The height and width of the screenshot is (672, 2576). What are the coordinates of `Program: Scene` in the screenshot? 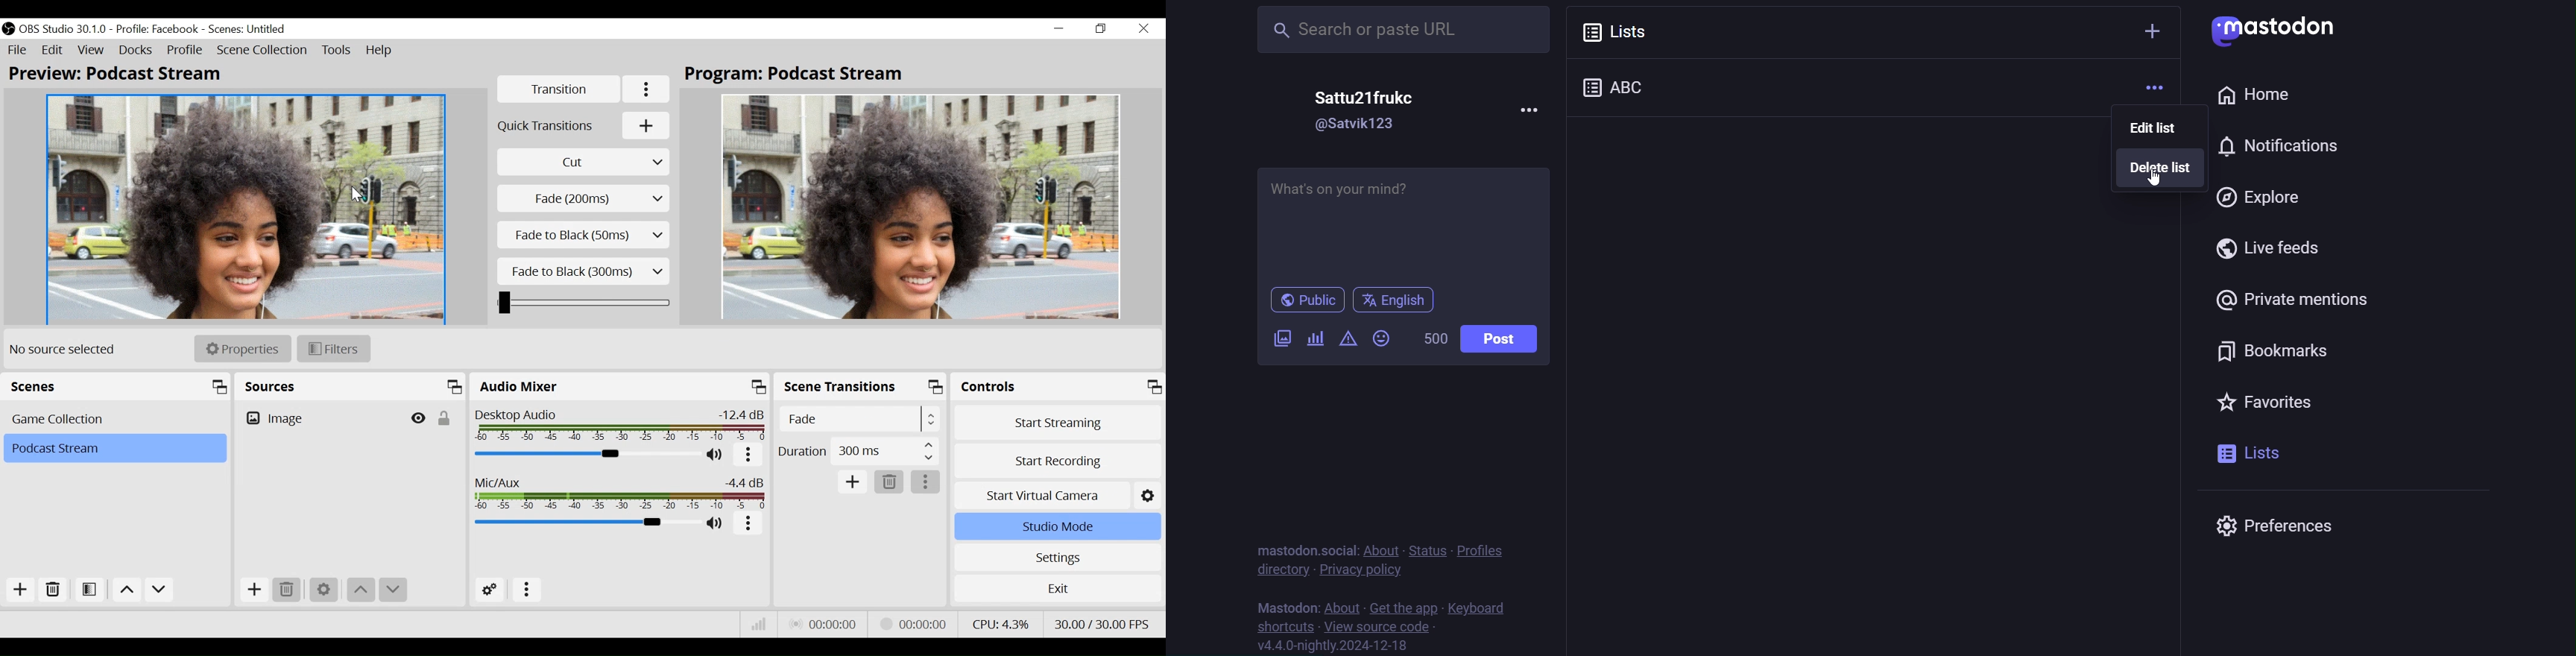 It's located at (800, 75).